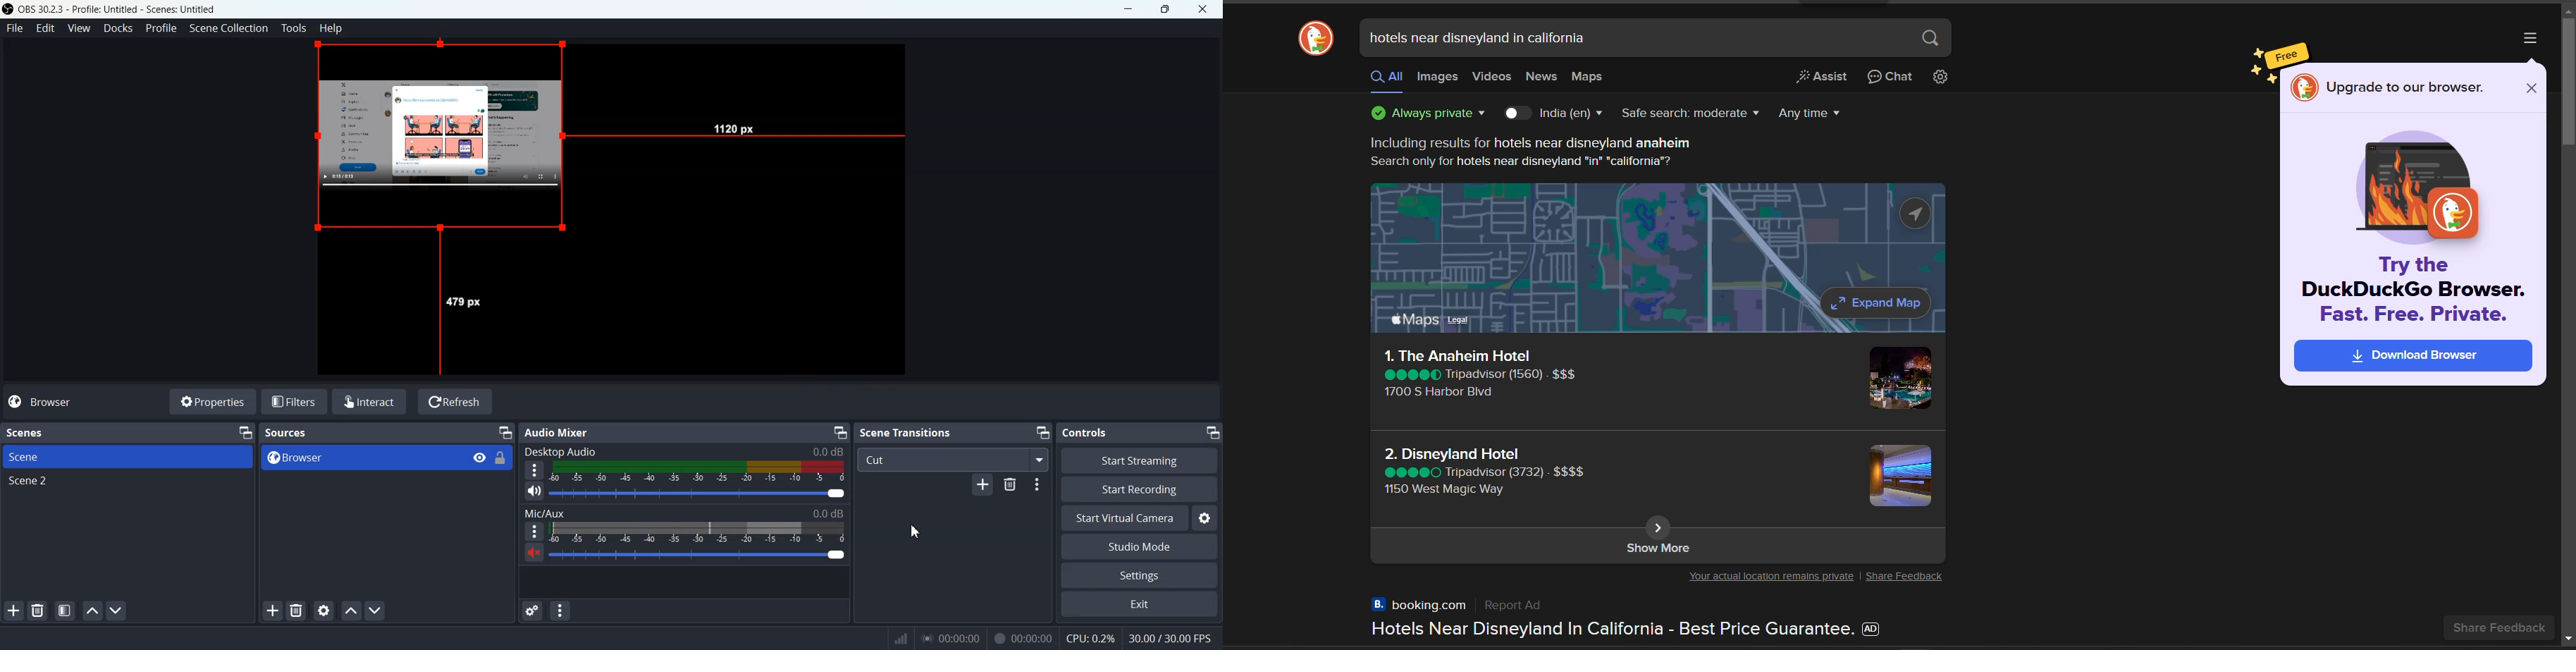 This screenshot has height=672, width=2576. I want to click on Duration adjuster, so click(1040, 486).